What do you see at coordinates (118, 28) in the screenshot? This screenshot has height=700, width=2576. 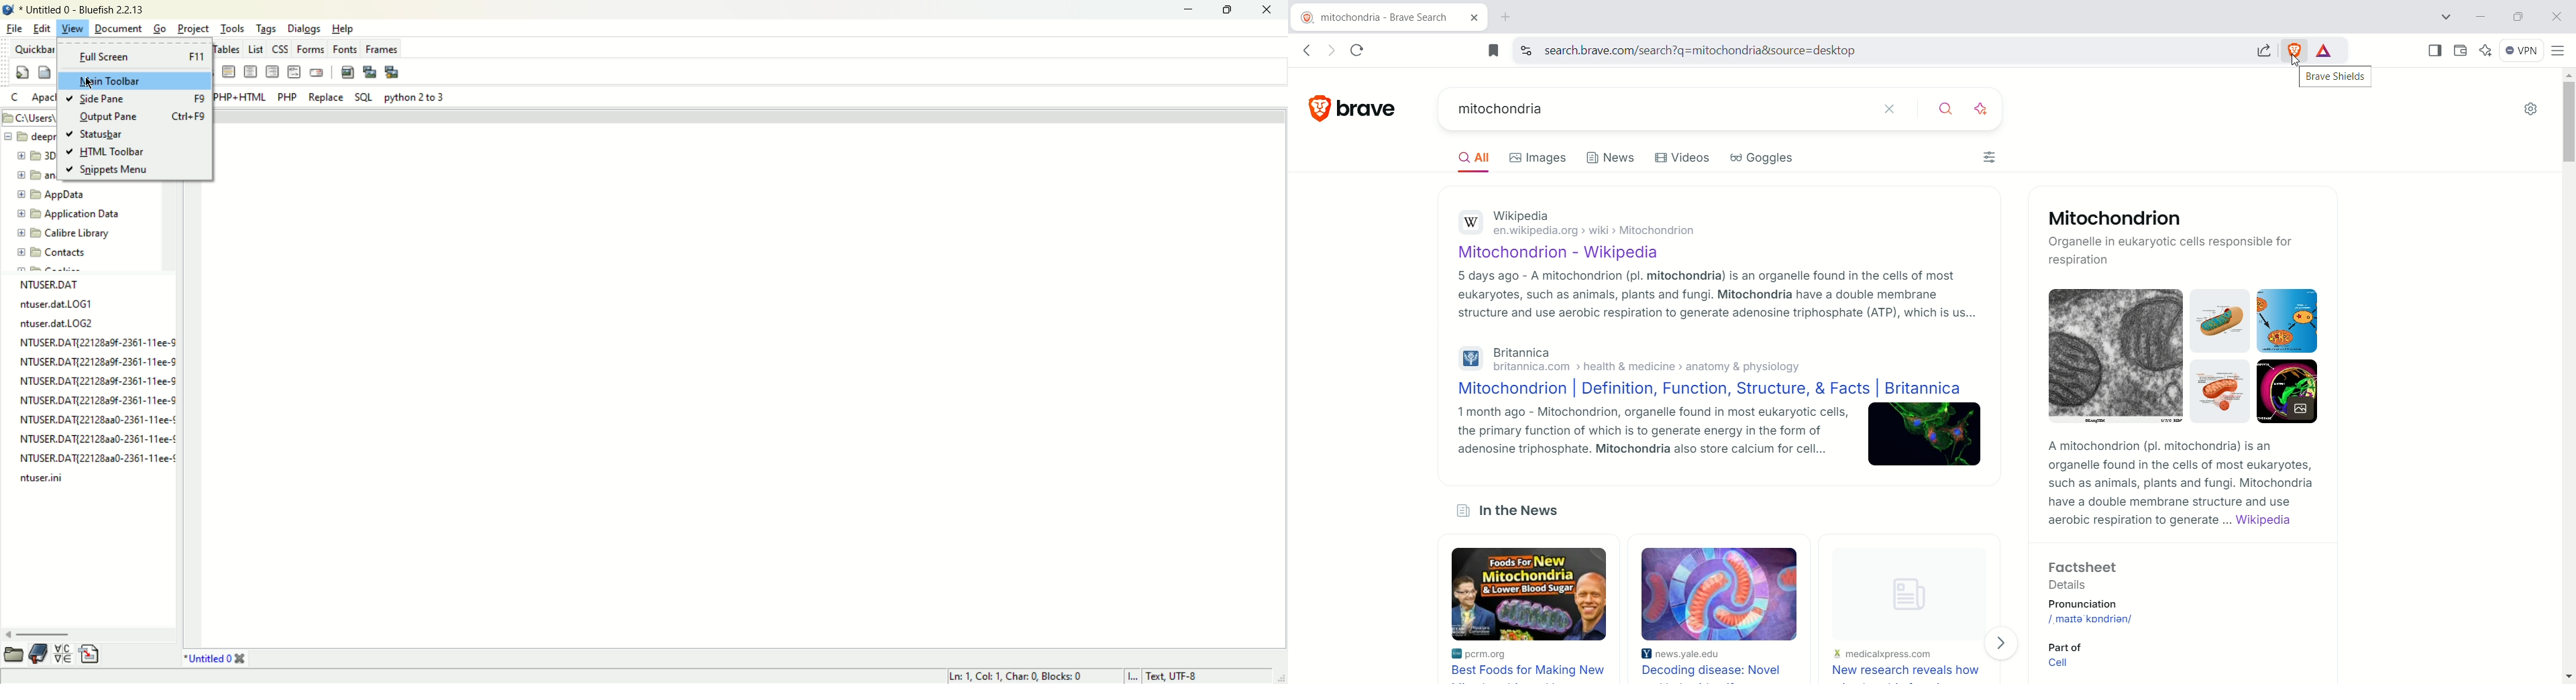 I see `document` at bounding box center [118, 28].